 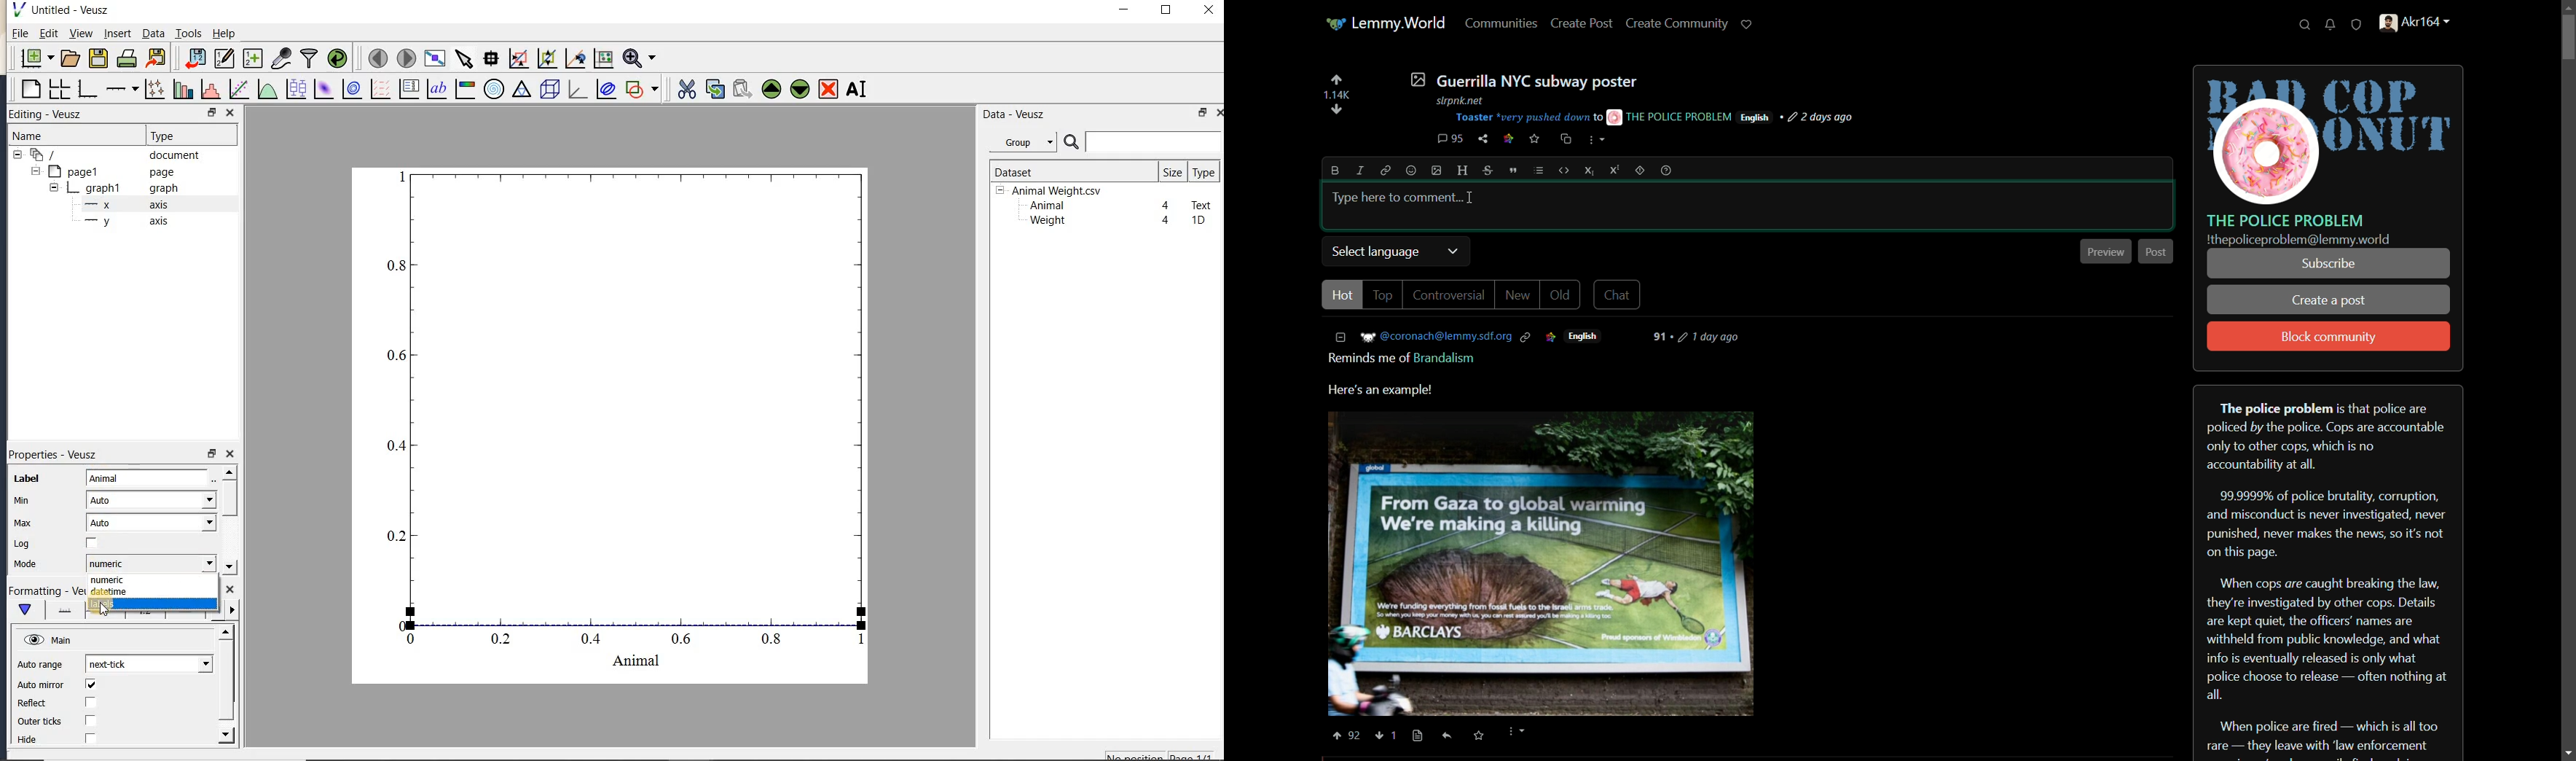 What do you see at coordinates (46, 35) in the screenshot?
I see `Edit` at bounding box center [46, 35].